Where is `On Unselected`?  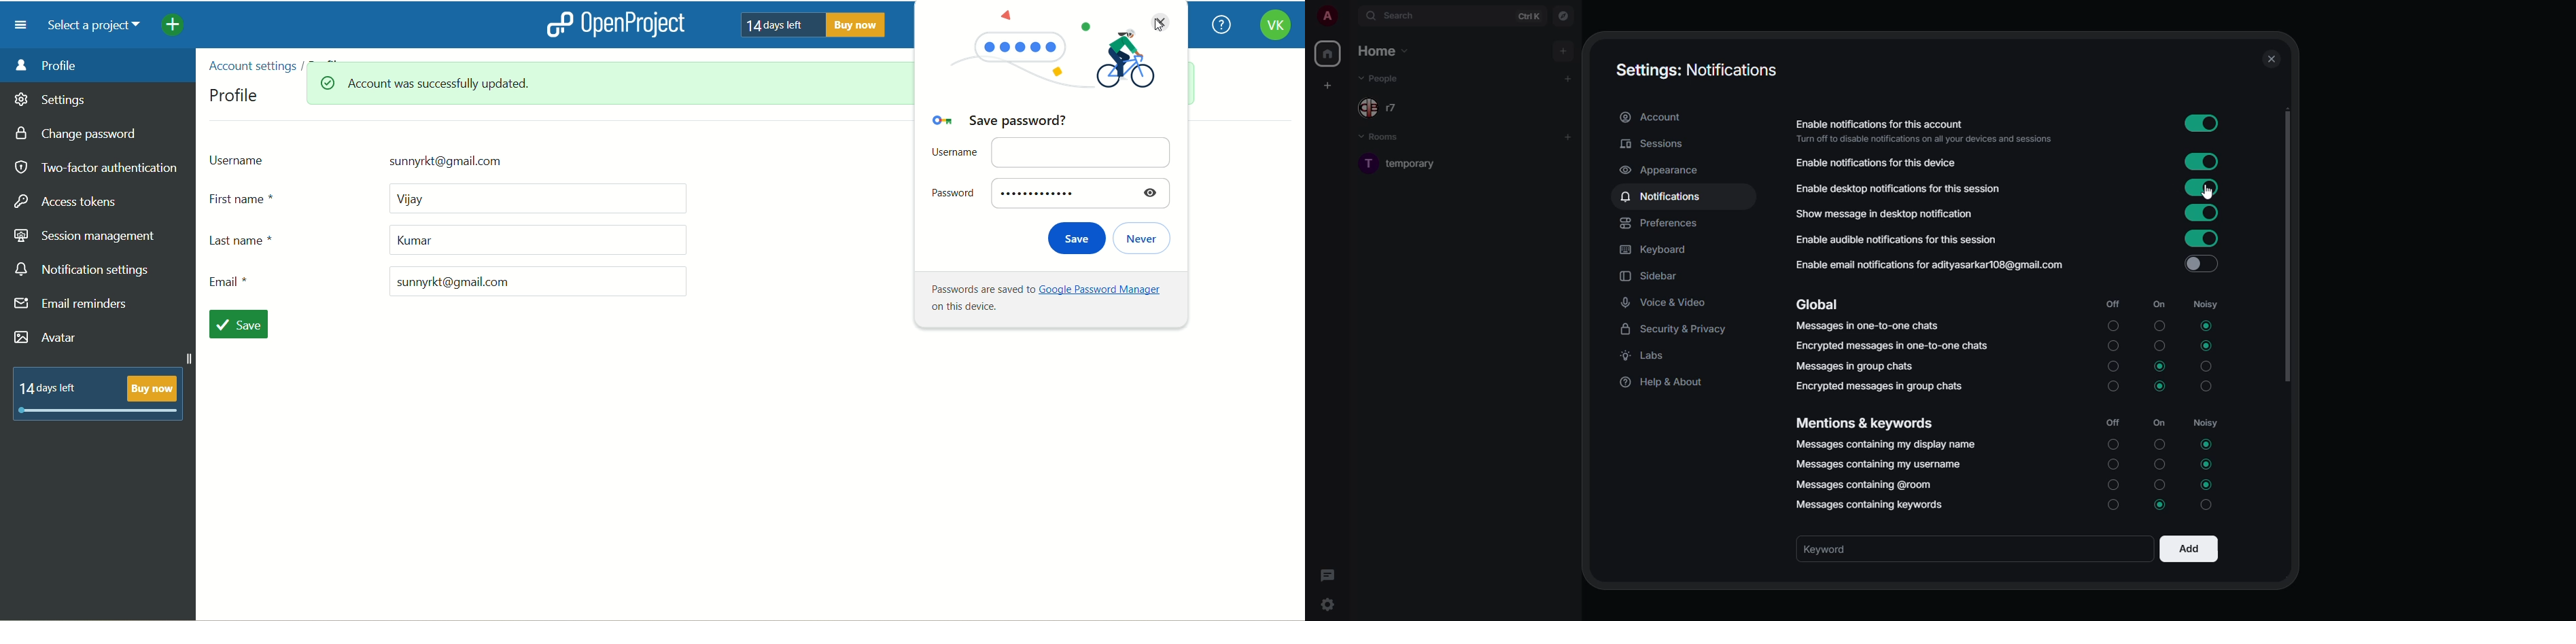
On Unselected is located at coordinates (2159, 346).